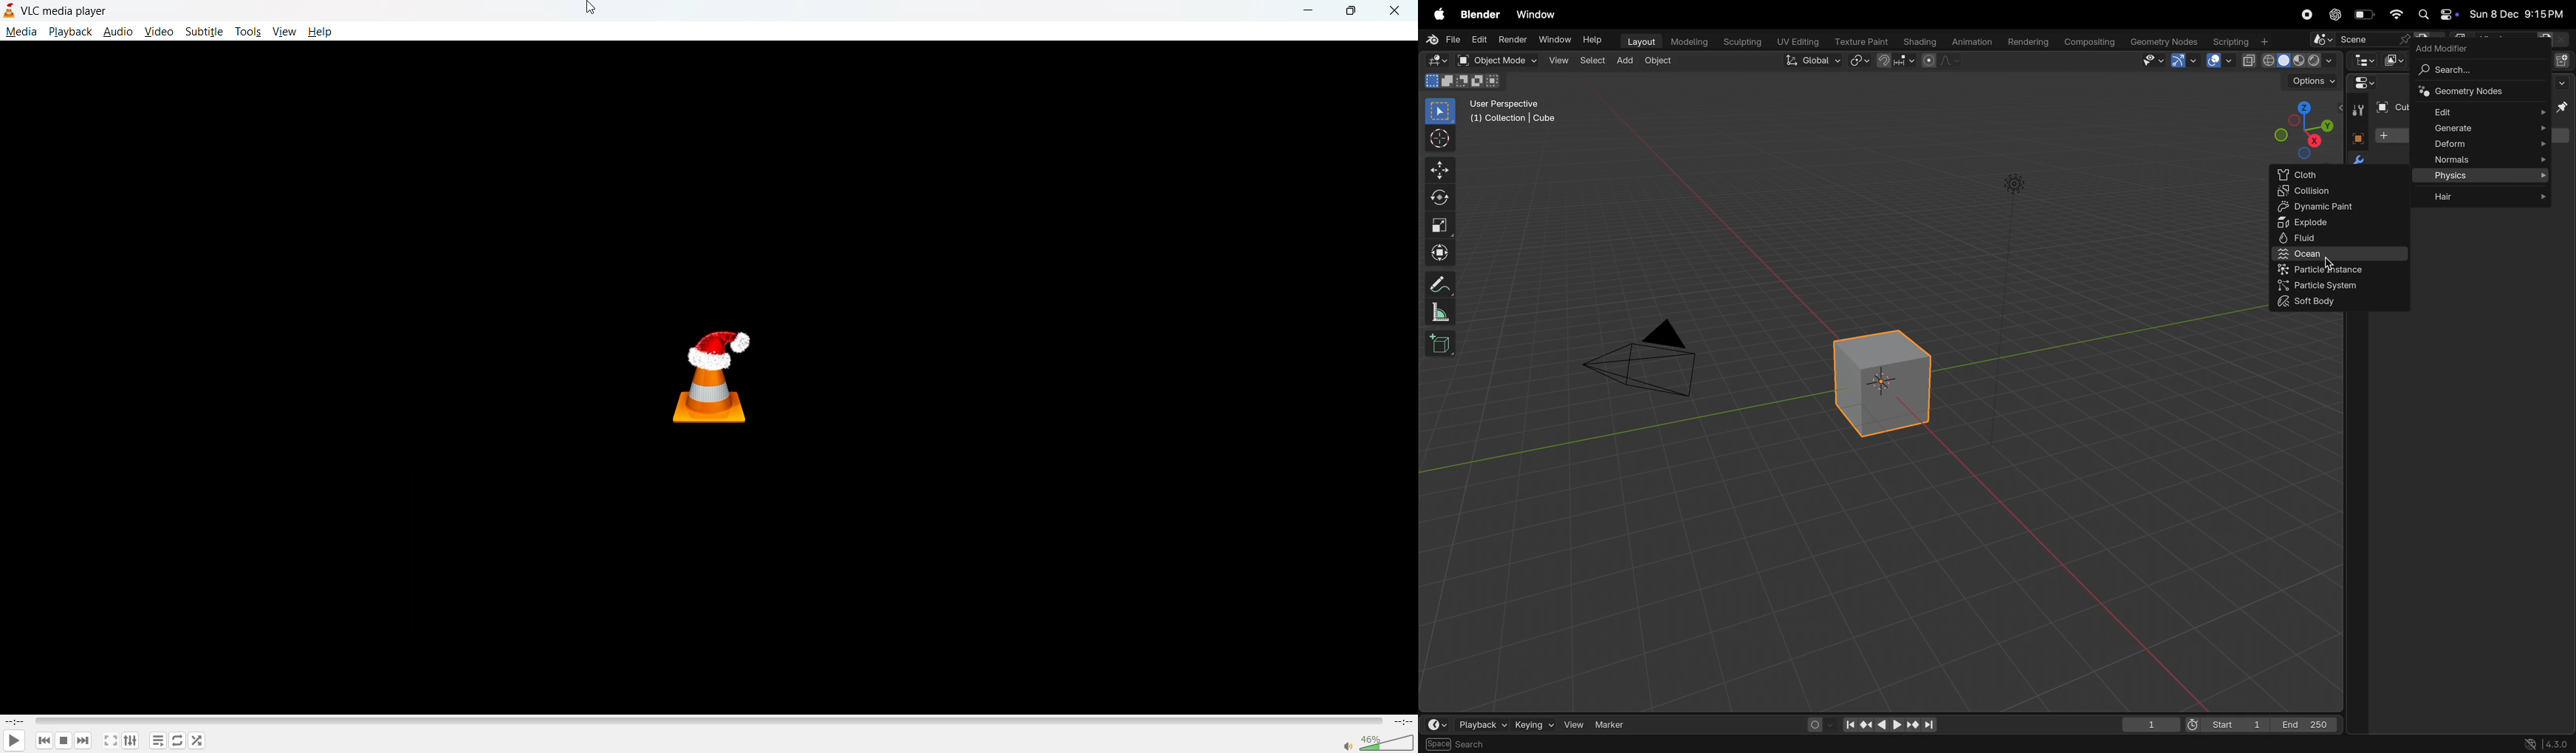 The height and width of the screenshot is (756, 2576). Describe the element at coordinates (2517, 16) in the screenshot. I see `date and time` at that location.